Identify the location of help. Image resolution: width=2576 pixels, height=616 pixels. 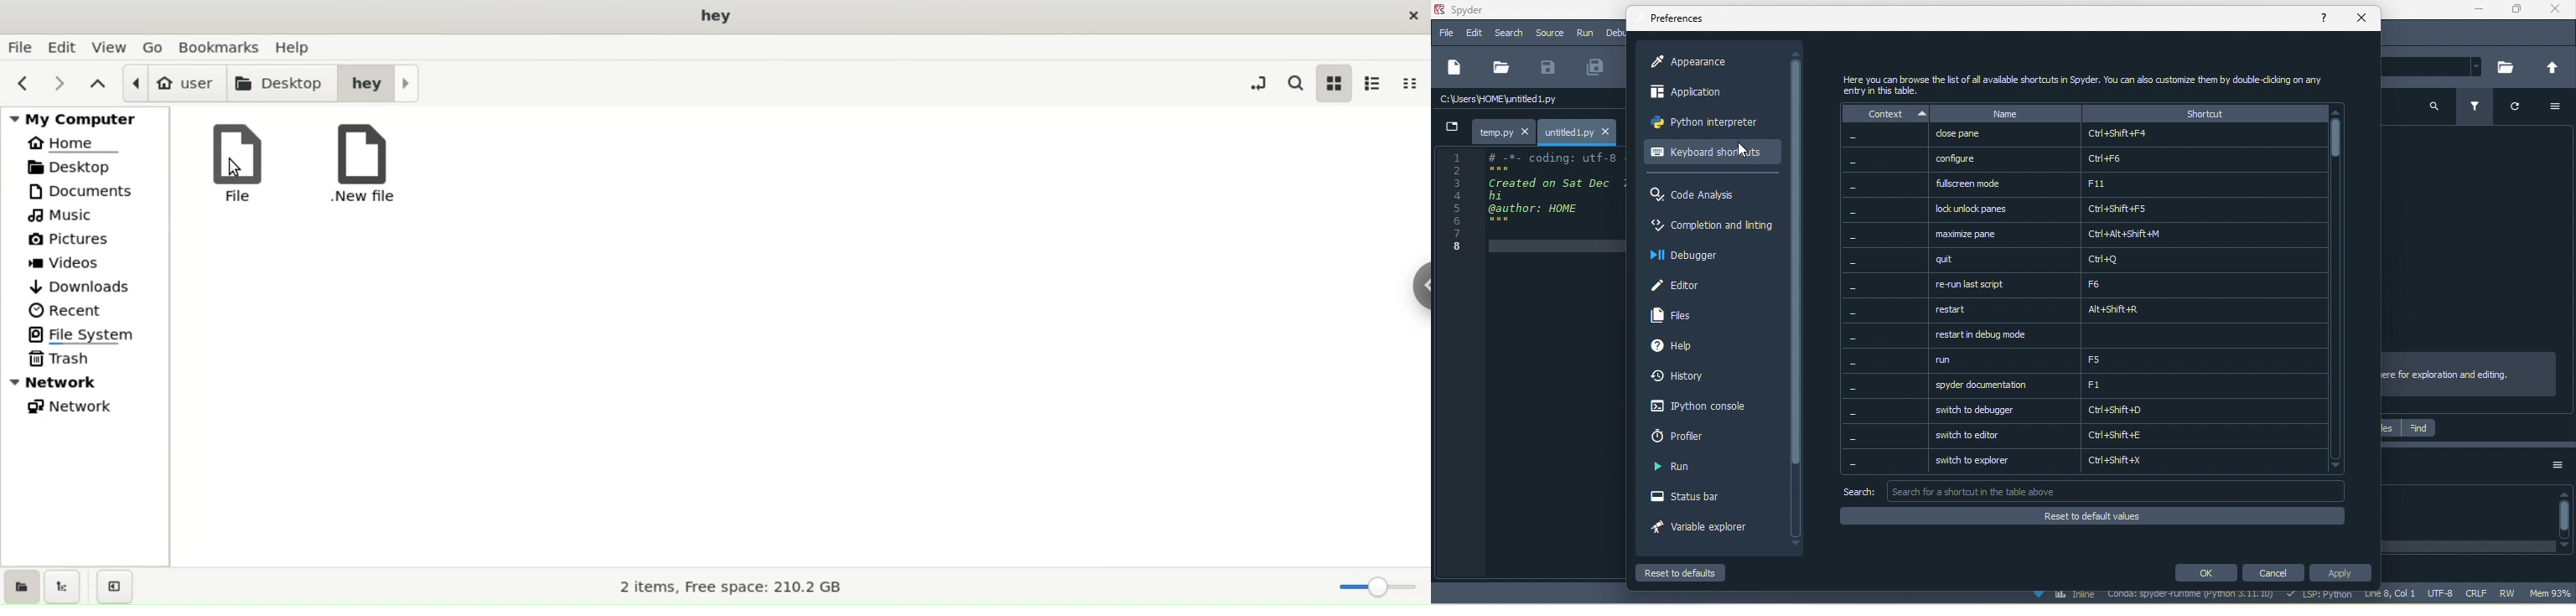
(1677, 349).